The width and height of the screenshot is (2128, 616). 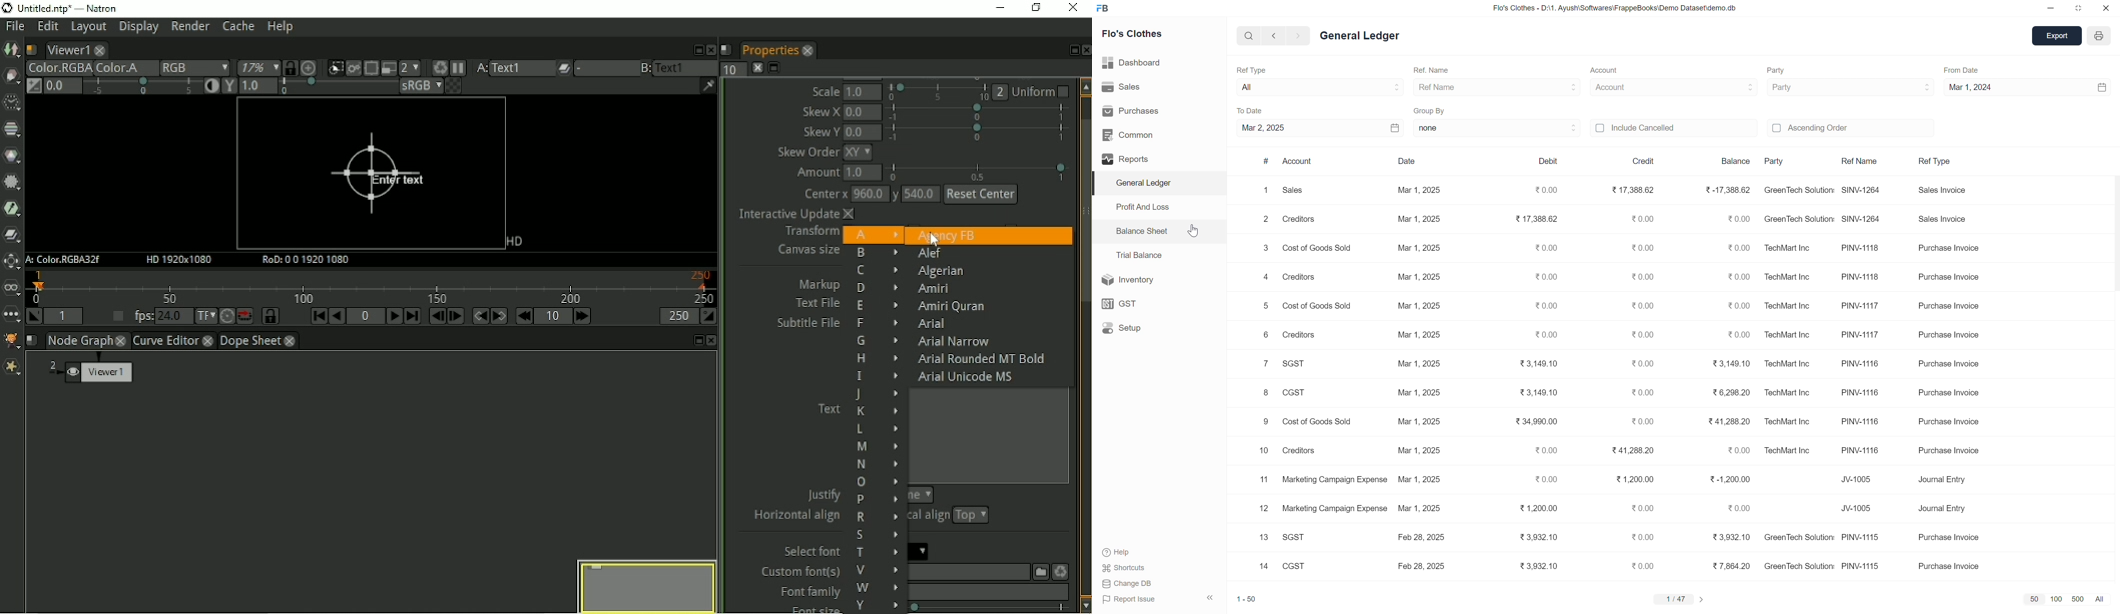 I want to click on 20.00, so click(x=1542, y=248).